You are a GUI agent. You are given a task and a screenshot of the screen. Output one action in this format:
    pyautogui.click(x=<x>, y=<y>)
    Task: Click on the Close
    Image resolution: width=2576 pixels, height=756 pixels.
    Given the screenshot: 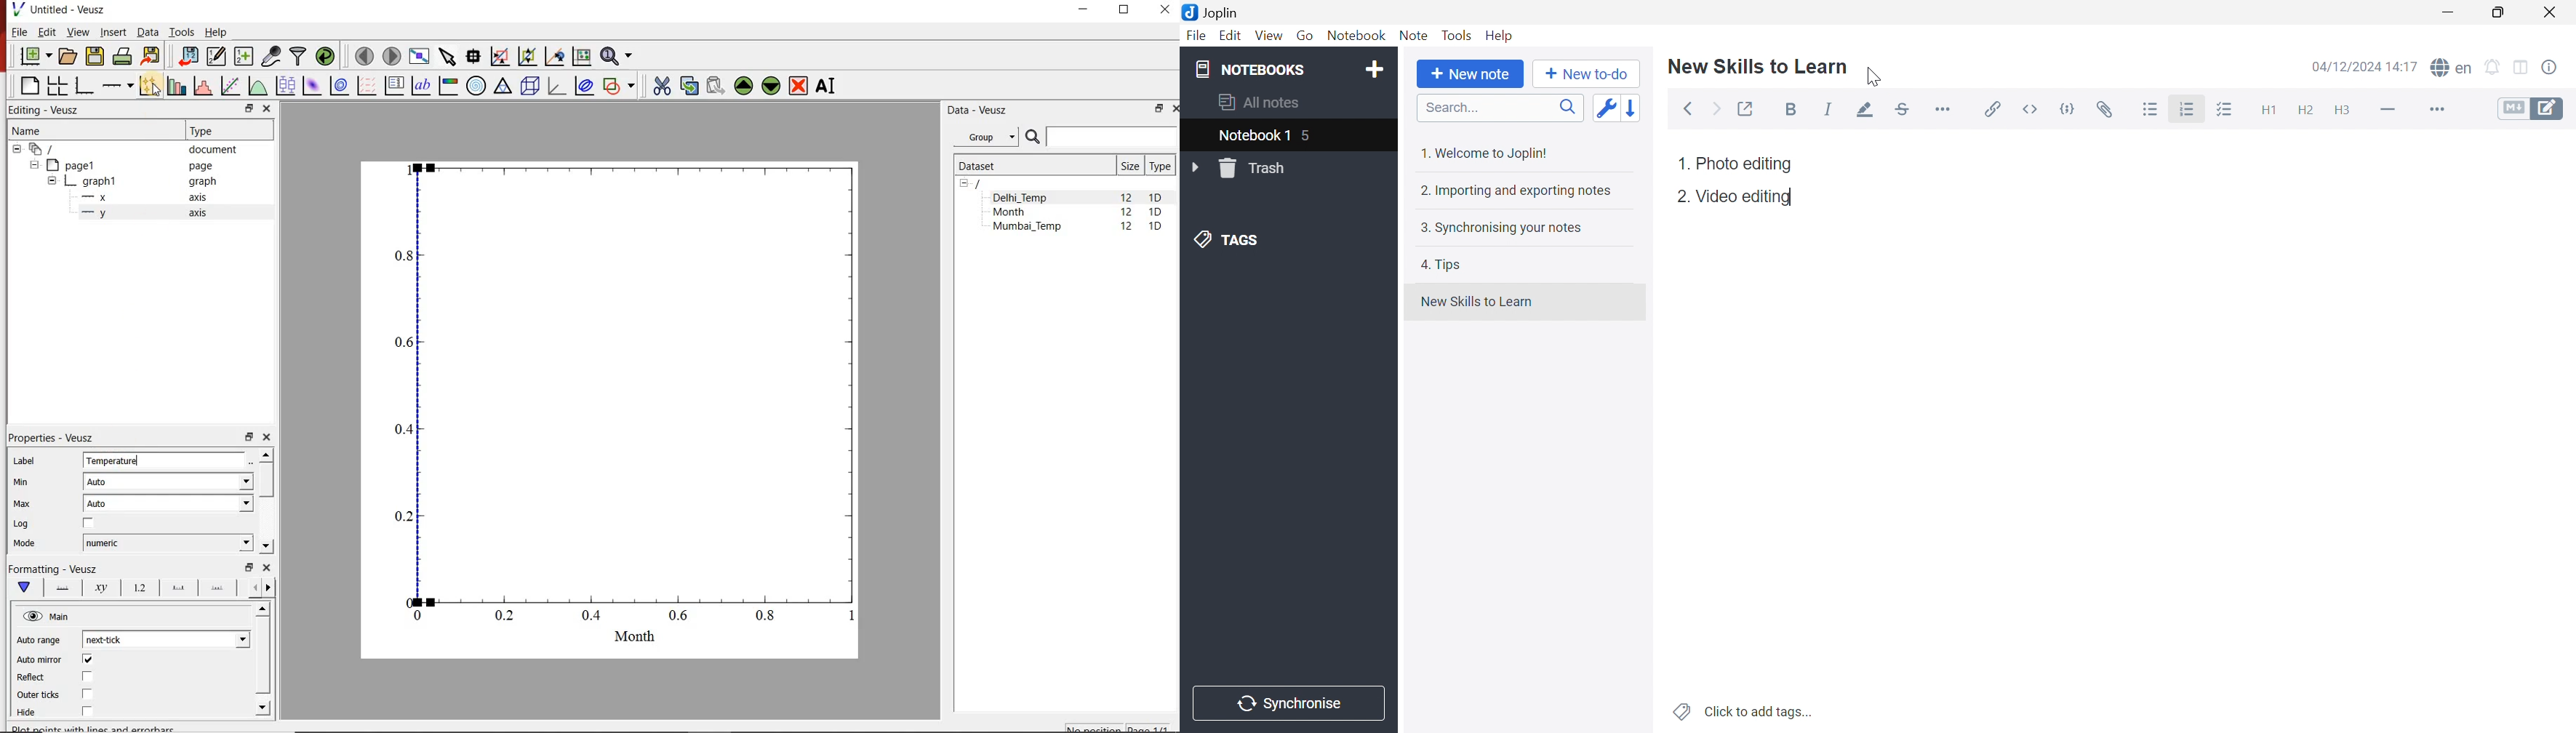 What is the action you would take?
    pyautogui.click(x=2551, y=13)
    